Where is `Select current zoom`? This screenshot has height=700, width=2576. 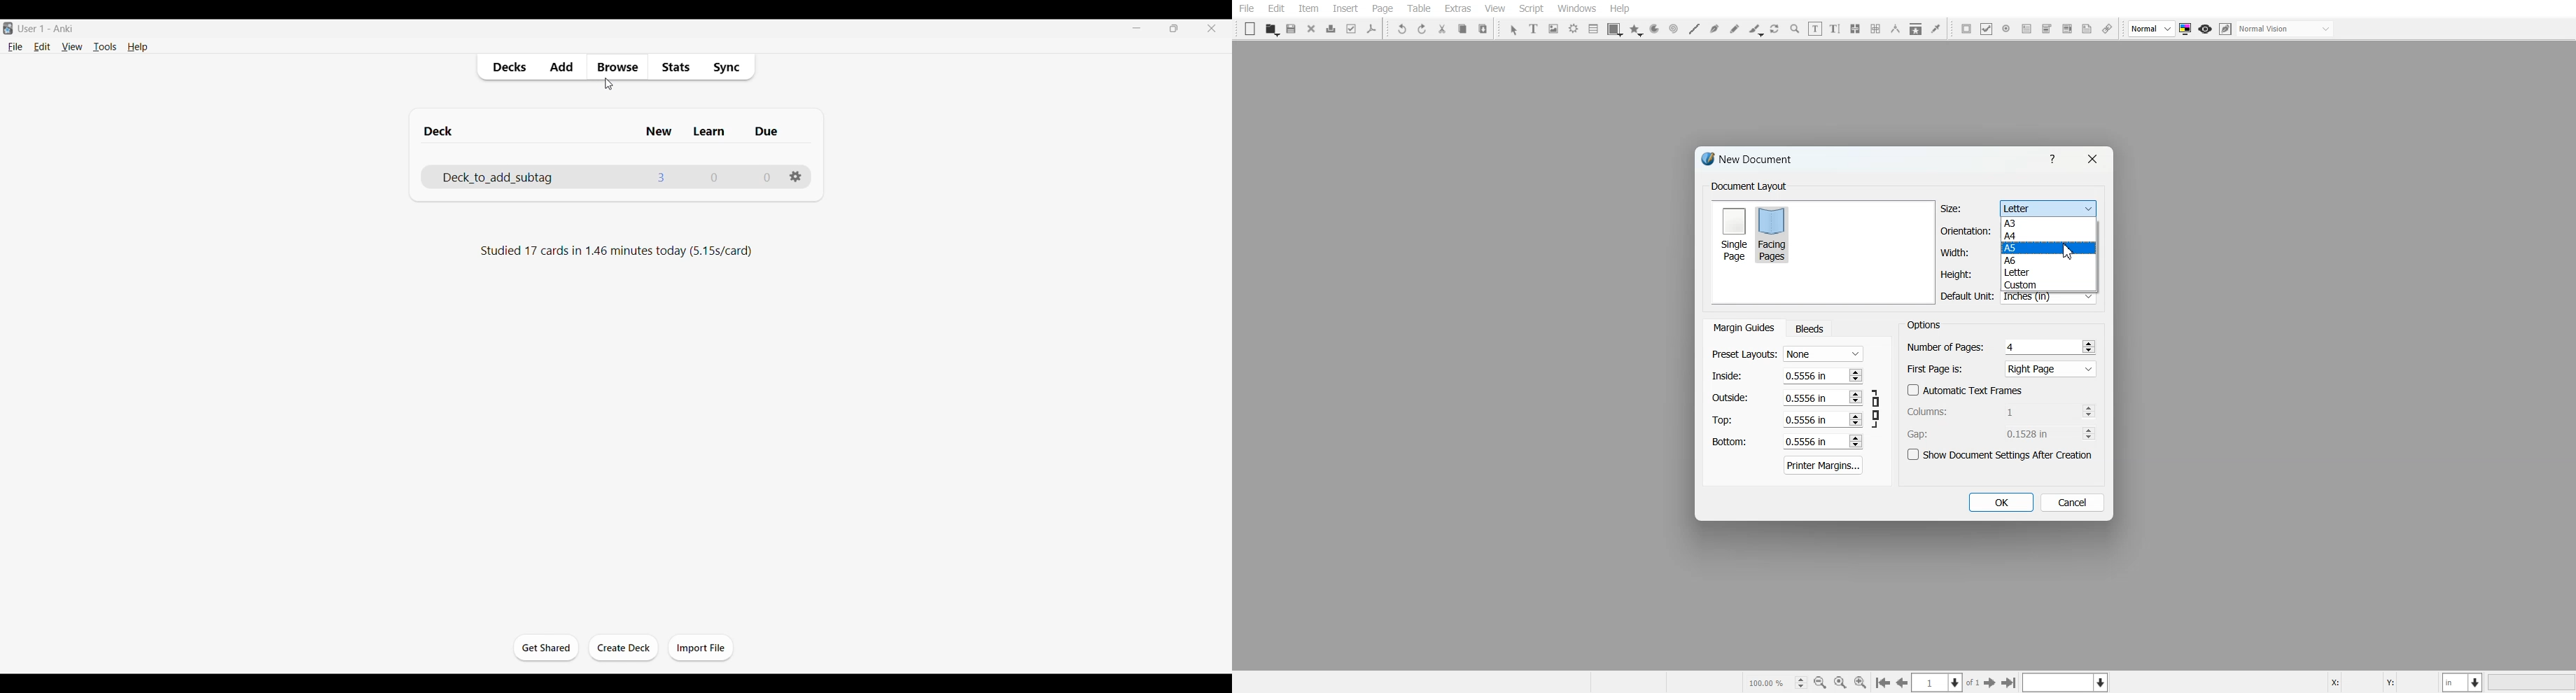 Select current zoom is located at coordinates (1776, 682).